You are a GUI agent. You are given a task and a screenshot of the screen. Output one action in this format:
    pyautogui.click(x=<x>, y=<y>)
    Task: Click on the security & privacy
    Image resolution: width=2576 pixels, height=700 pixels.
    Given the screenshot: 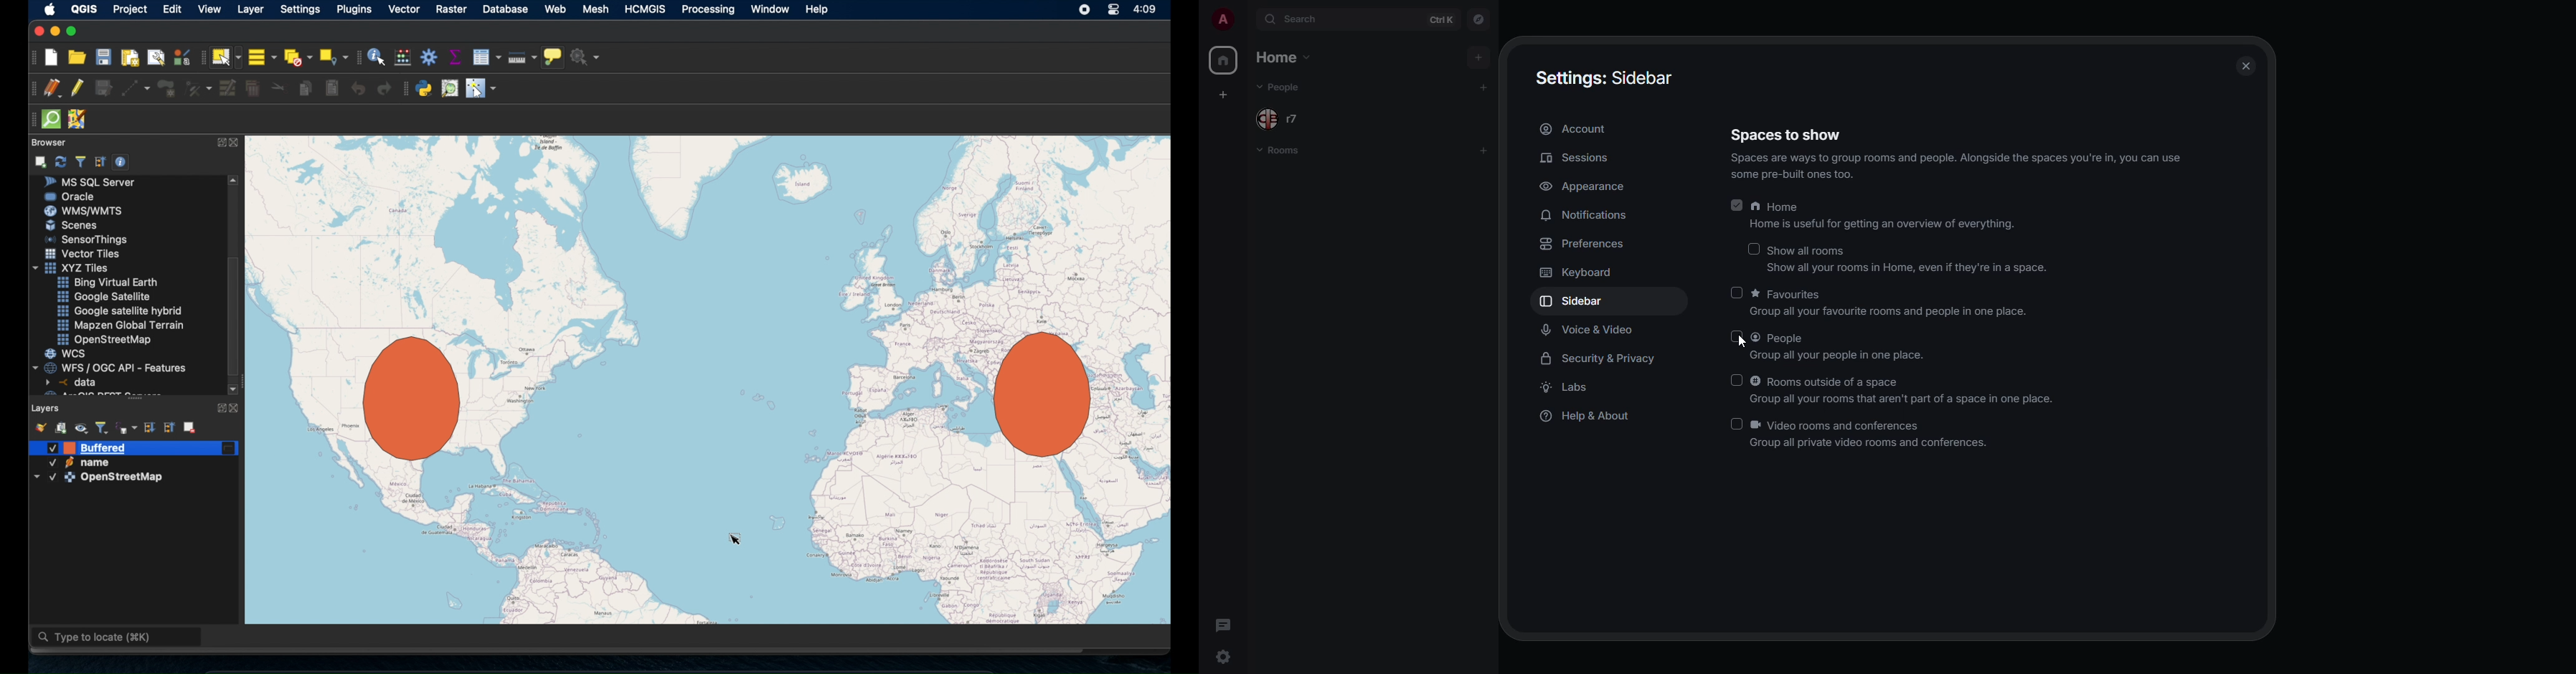 What is the action you would take?
    pyautogui.click(x=1600, y=360)
    